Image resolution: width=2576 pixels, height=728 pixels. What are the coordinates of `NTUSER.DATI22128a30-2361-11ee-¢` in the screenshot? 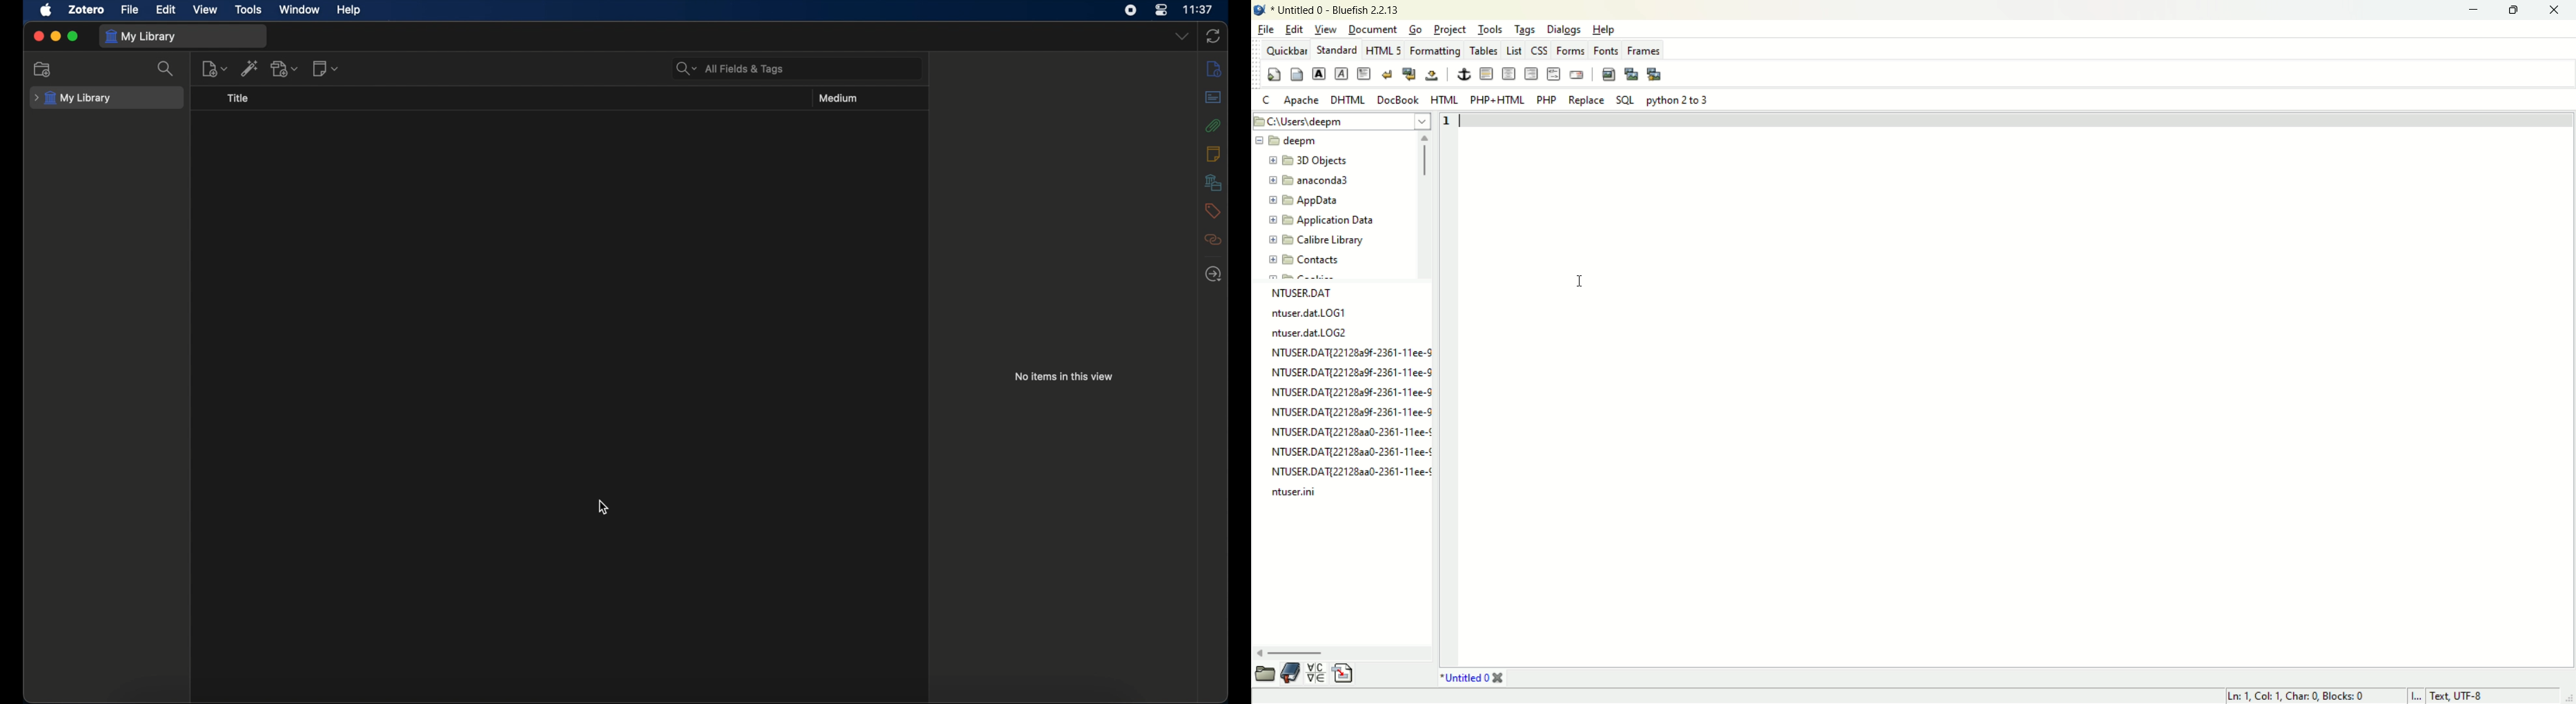 It's located at (1351, 453).